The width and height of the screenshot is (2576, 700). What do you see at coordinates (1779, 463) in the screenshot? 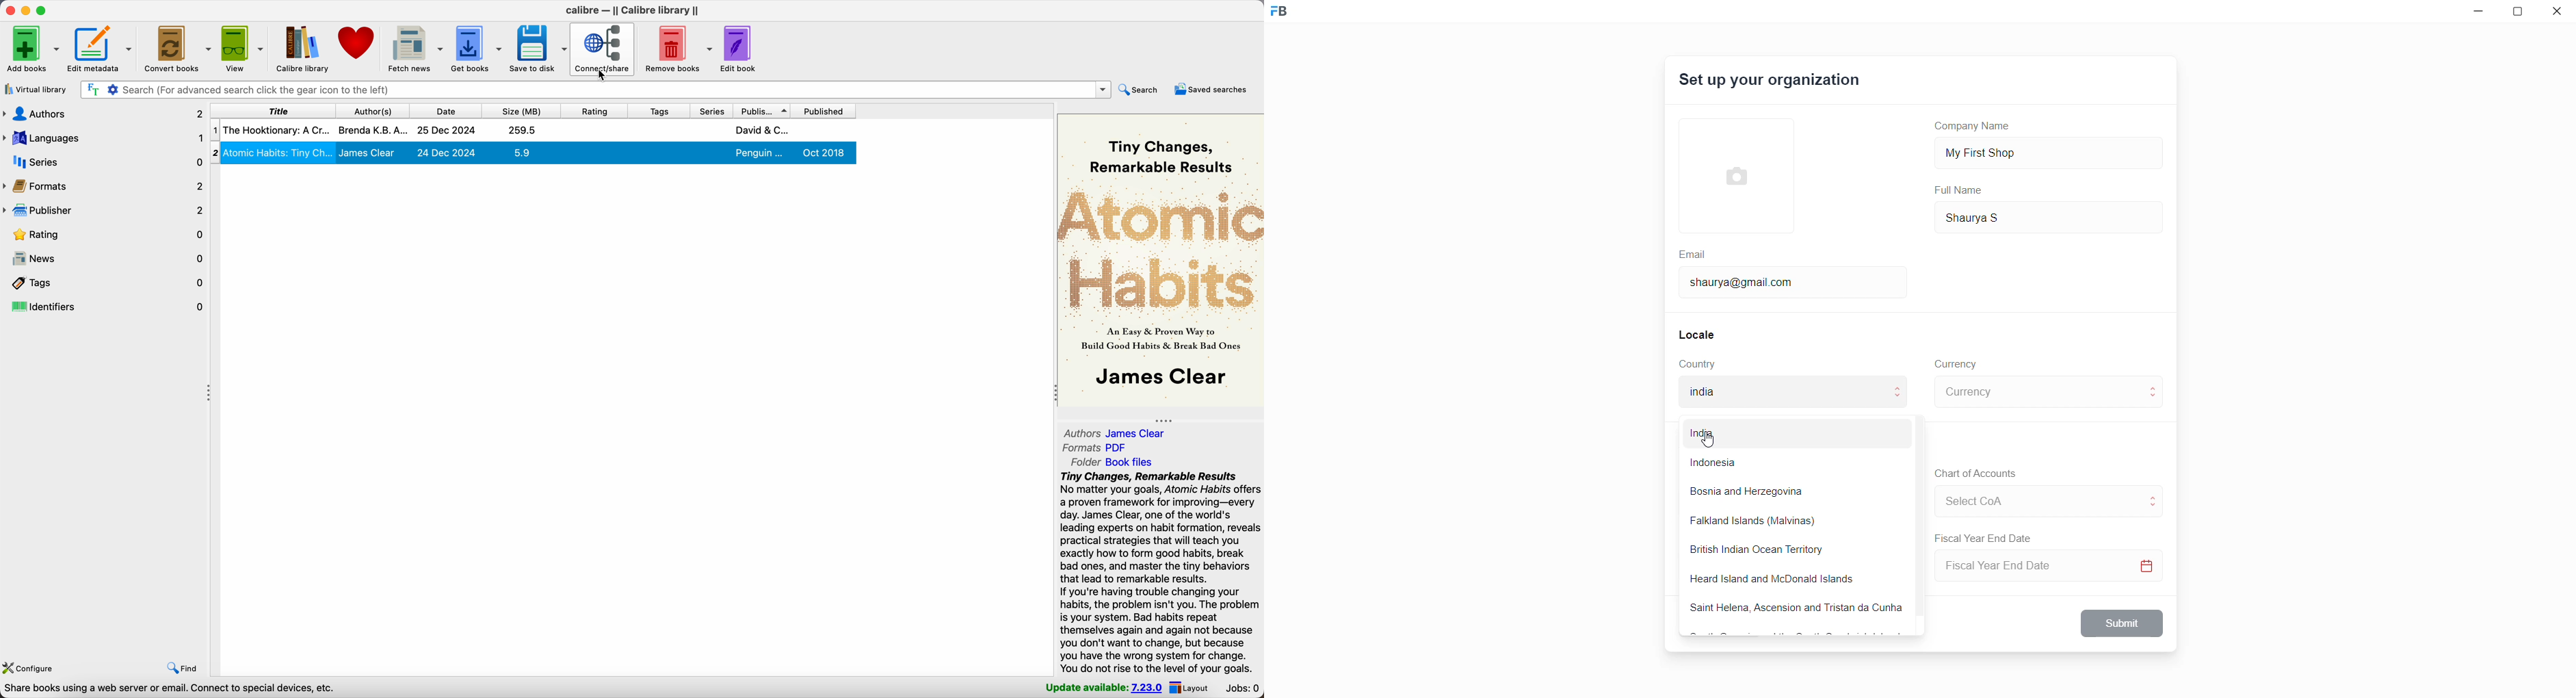
I see `Indonesia` at bounding box center [1779, 463].